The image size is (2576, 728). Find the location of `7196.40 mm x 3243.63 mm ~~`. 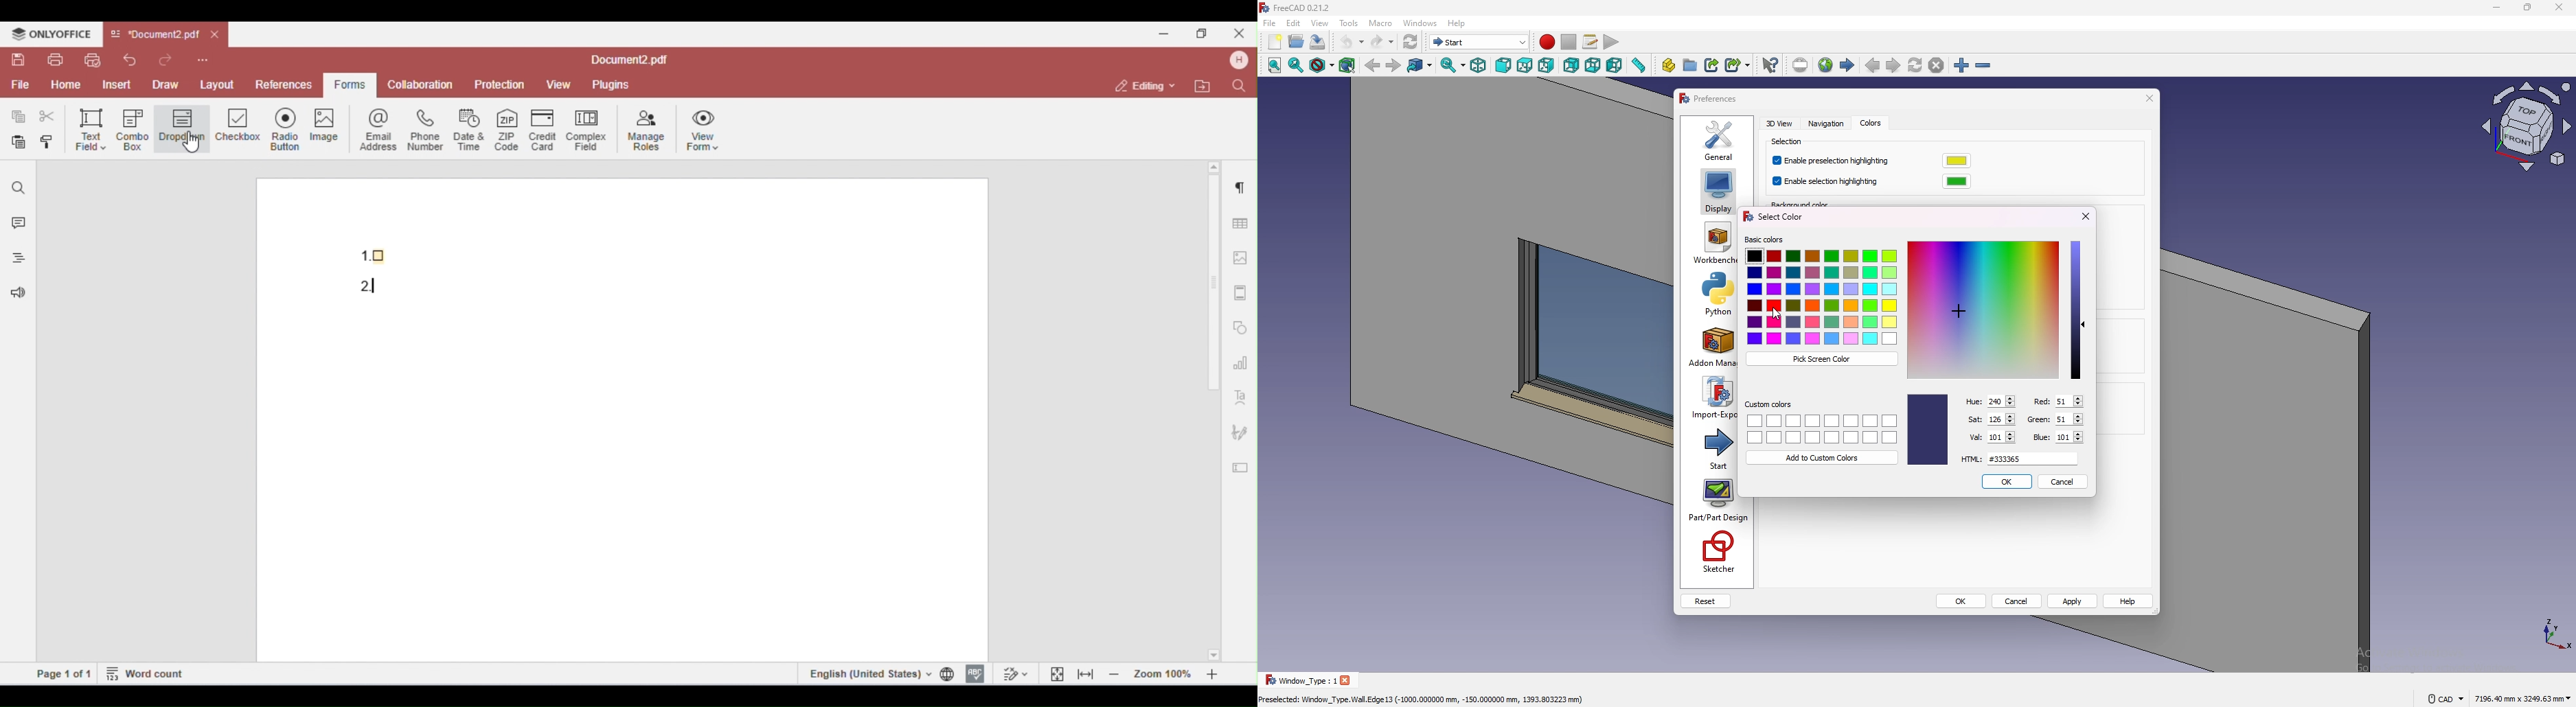

7196.40 mm x 3243.63 mm ~~ is located at coordinates (2522, 697).